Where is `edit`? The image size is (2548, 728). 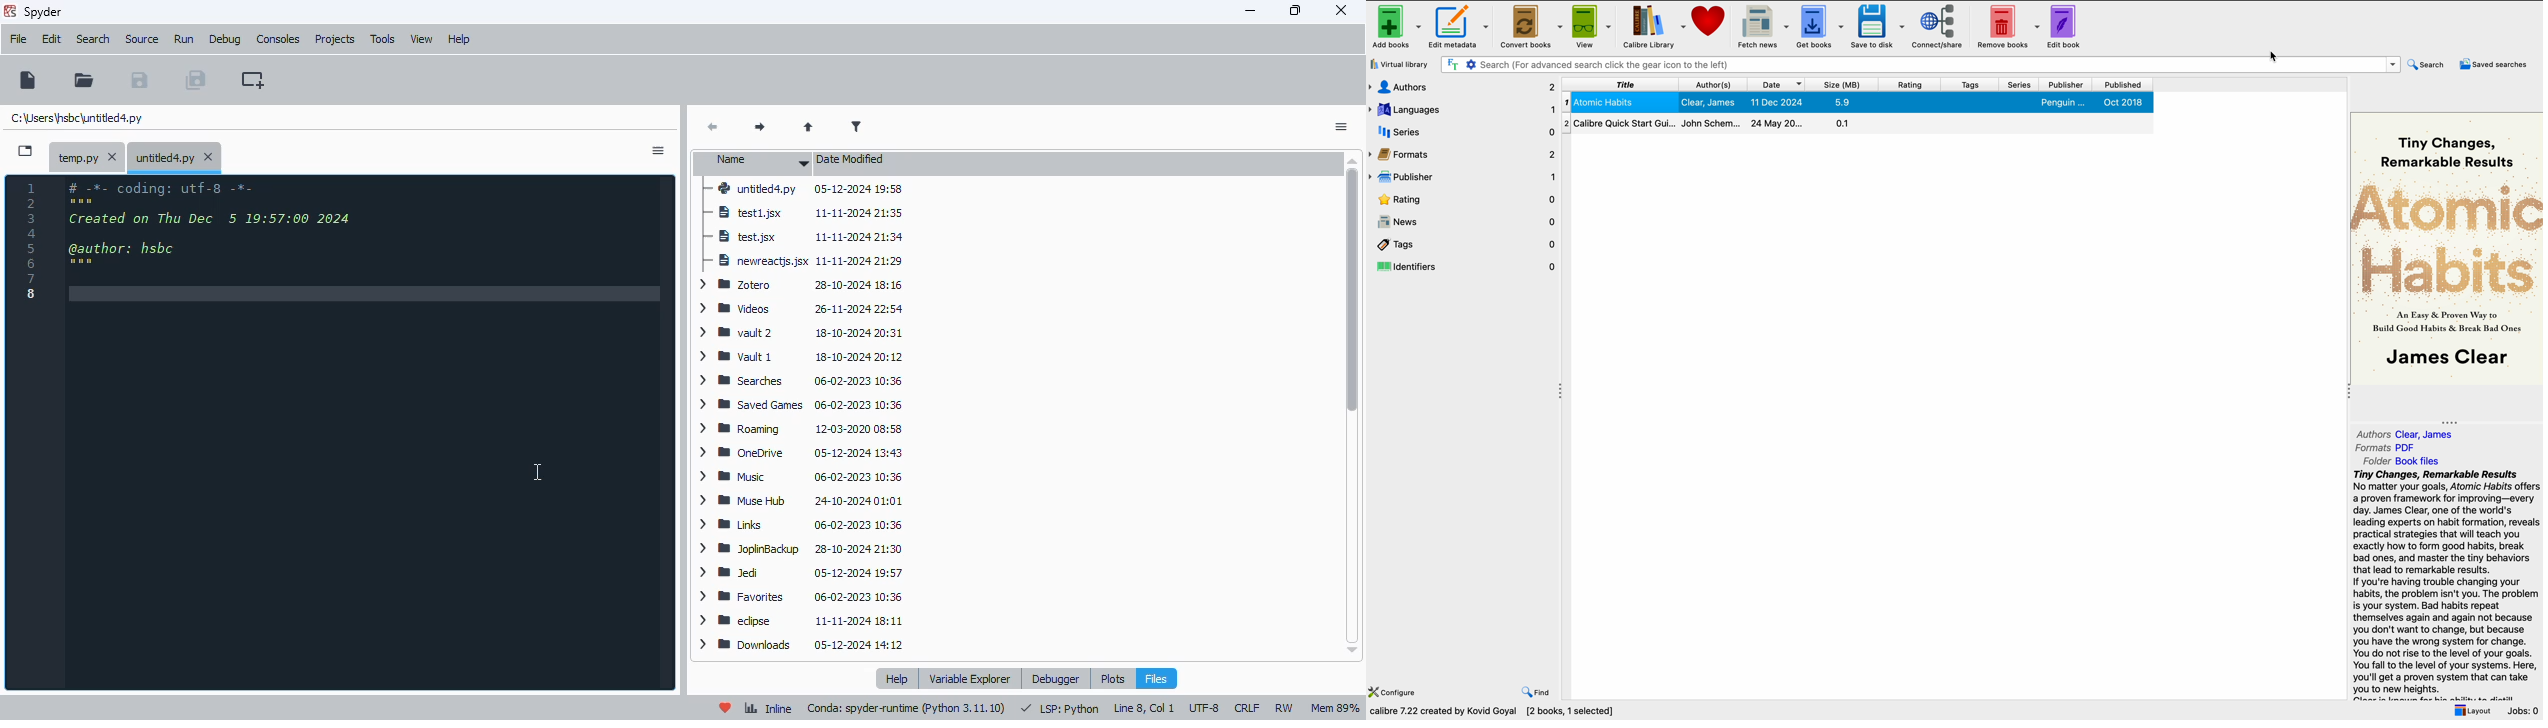
edit is located at coordinates (52, 39).